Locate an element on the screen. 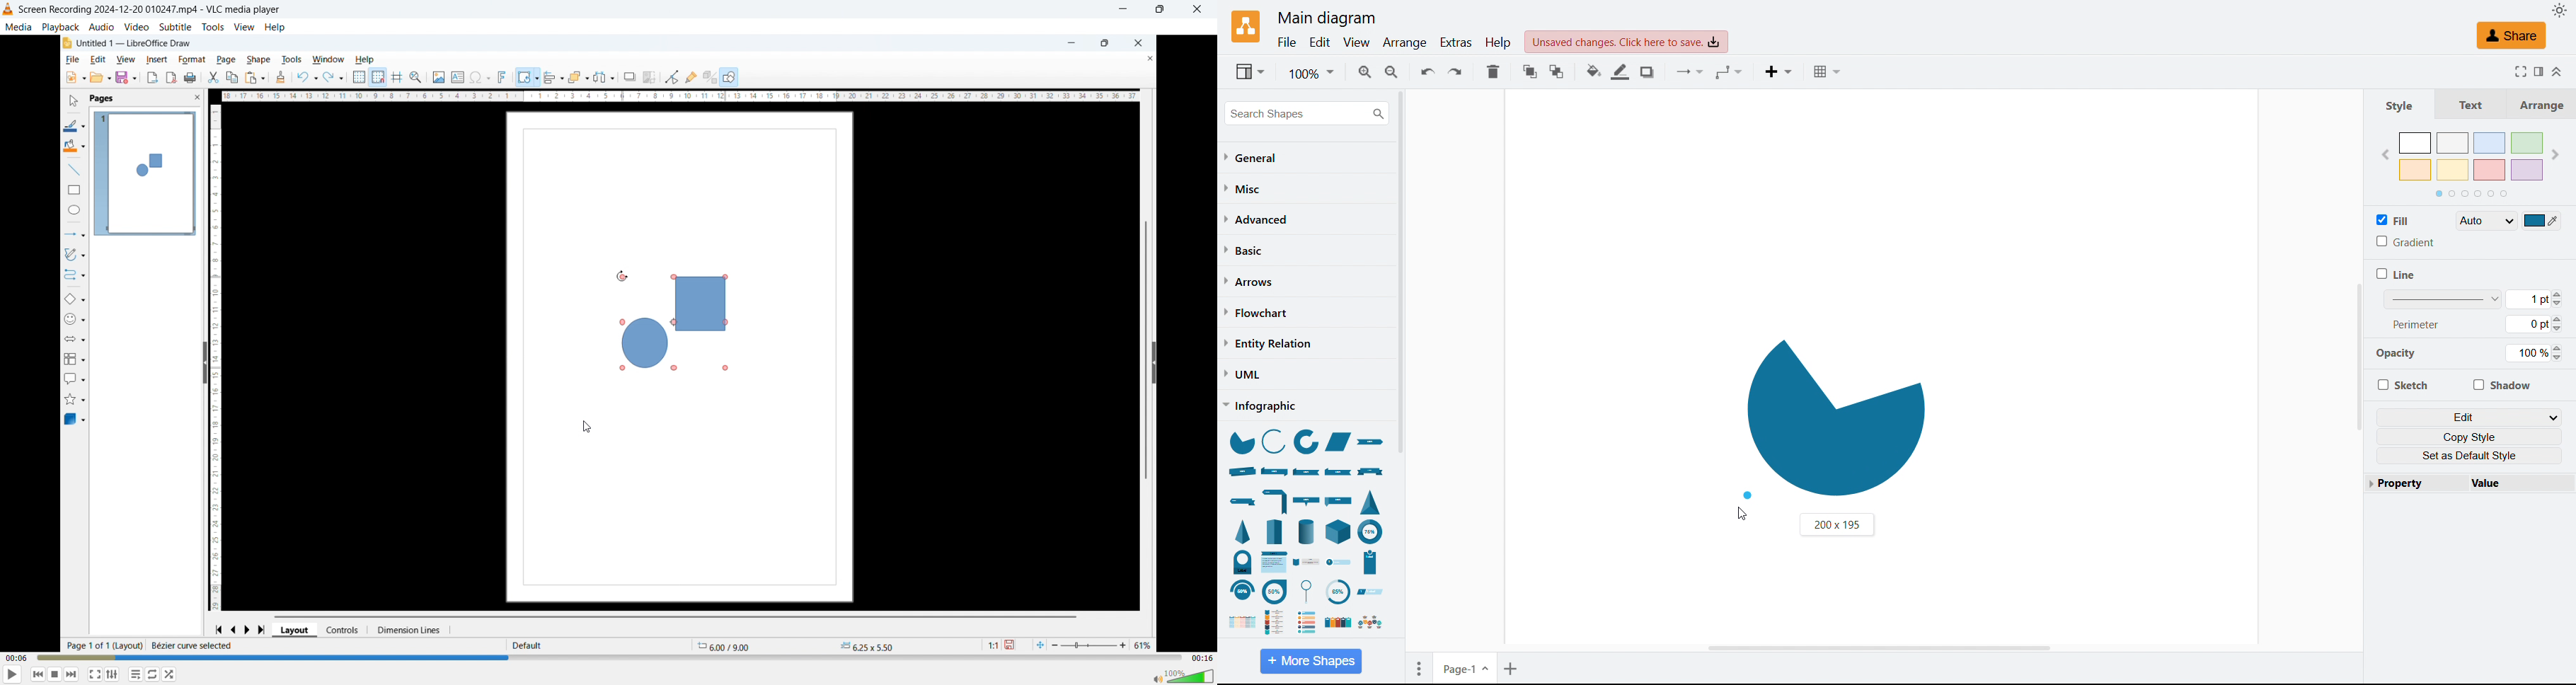  angled entry is located at coordinates (1370, 592).